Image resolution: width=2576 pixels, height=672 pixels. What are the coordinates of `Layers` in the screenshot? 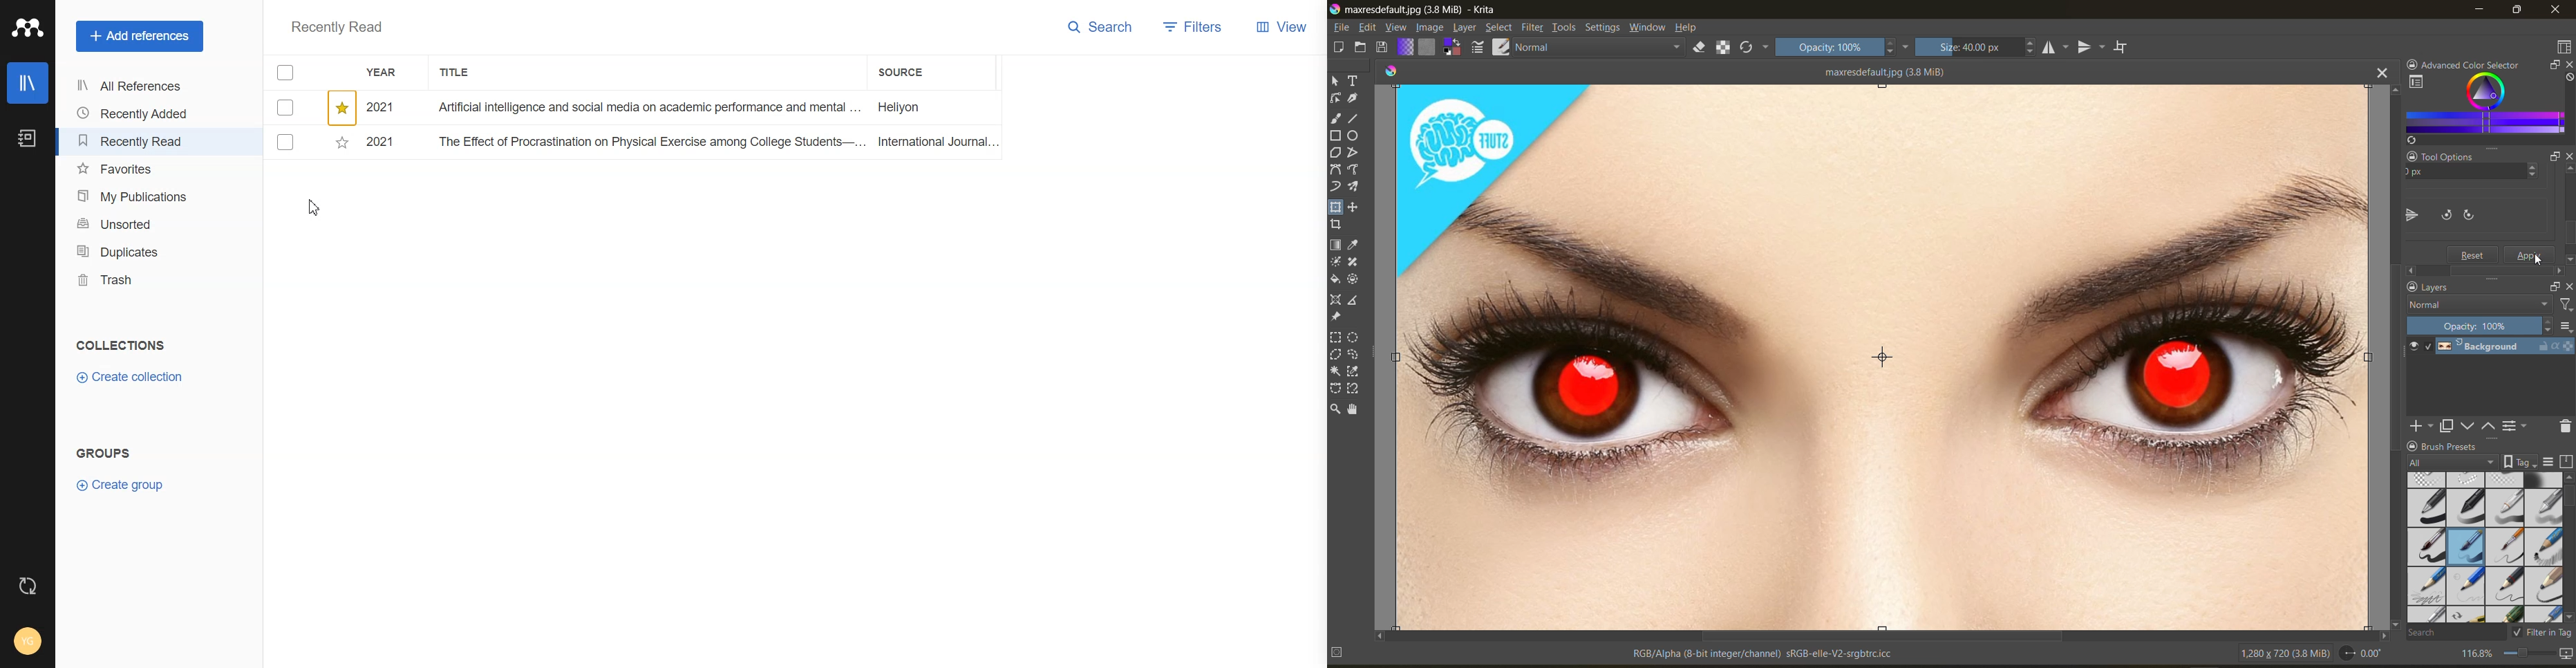 It's located at (2461, 288).